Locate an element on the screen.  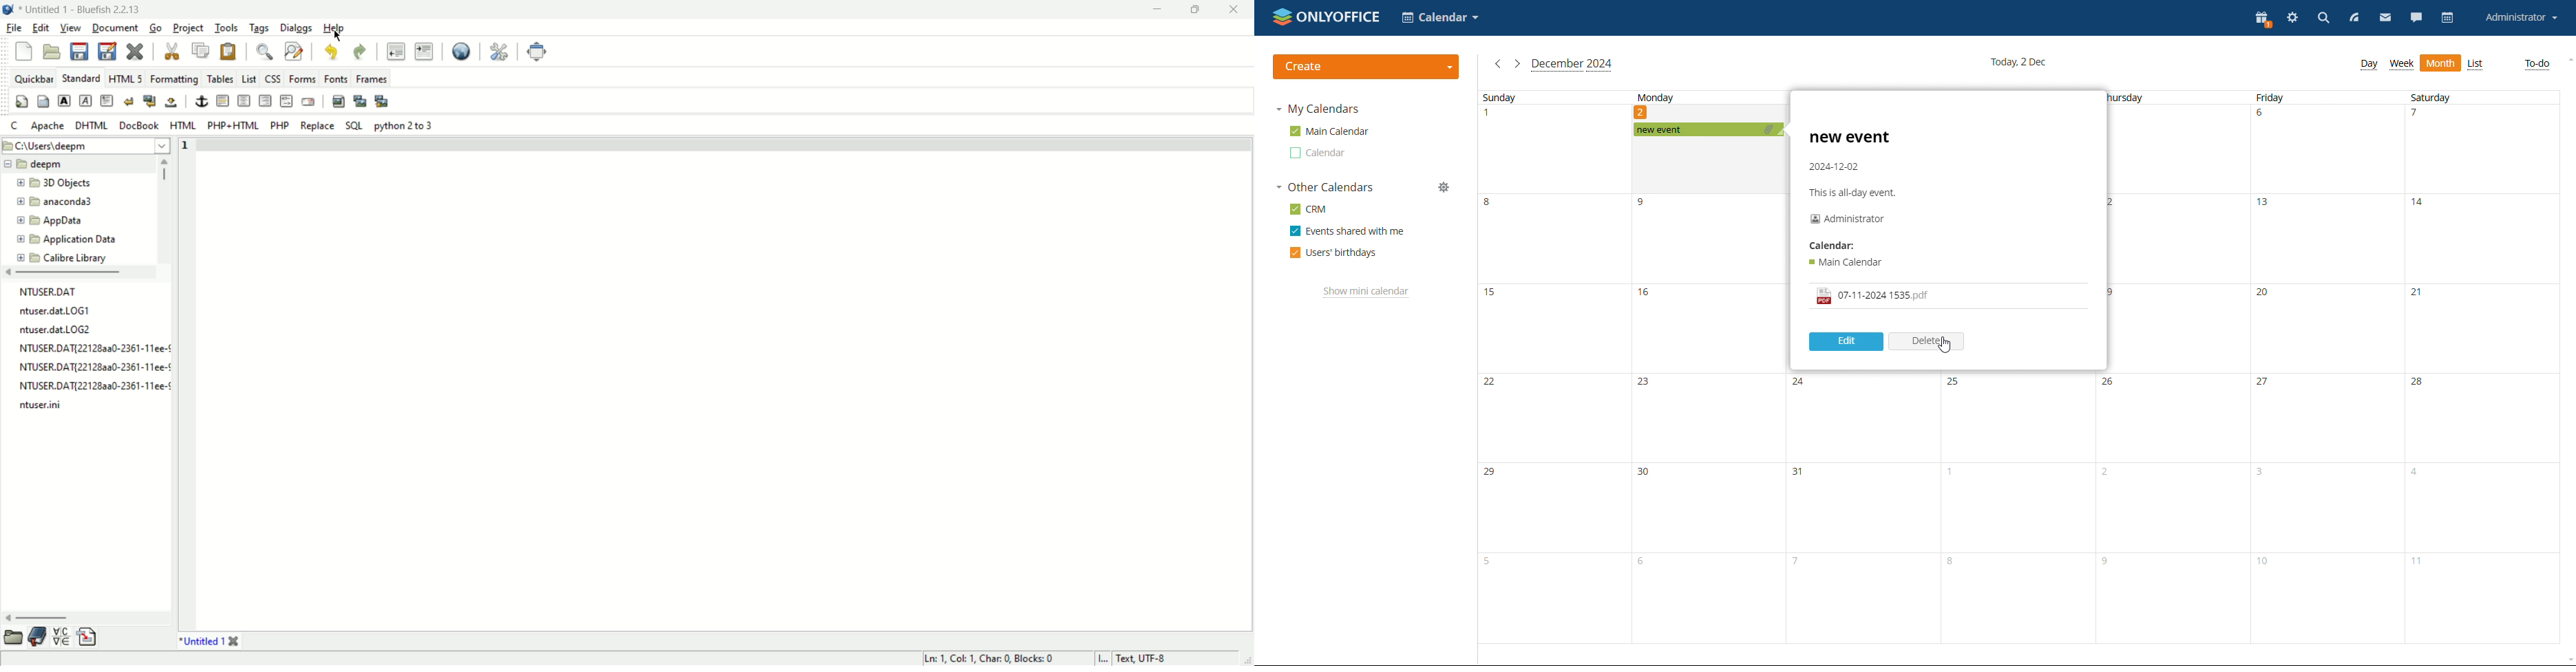
31 is located at coordinates (1801, 473).